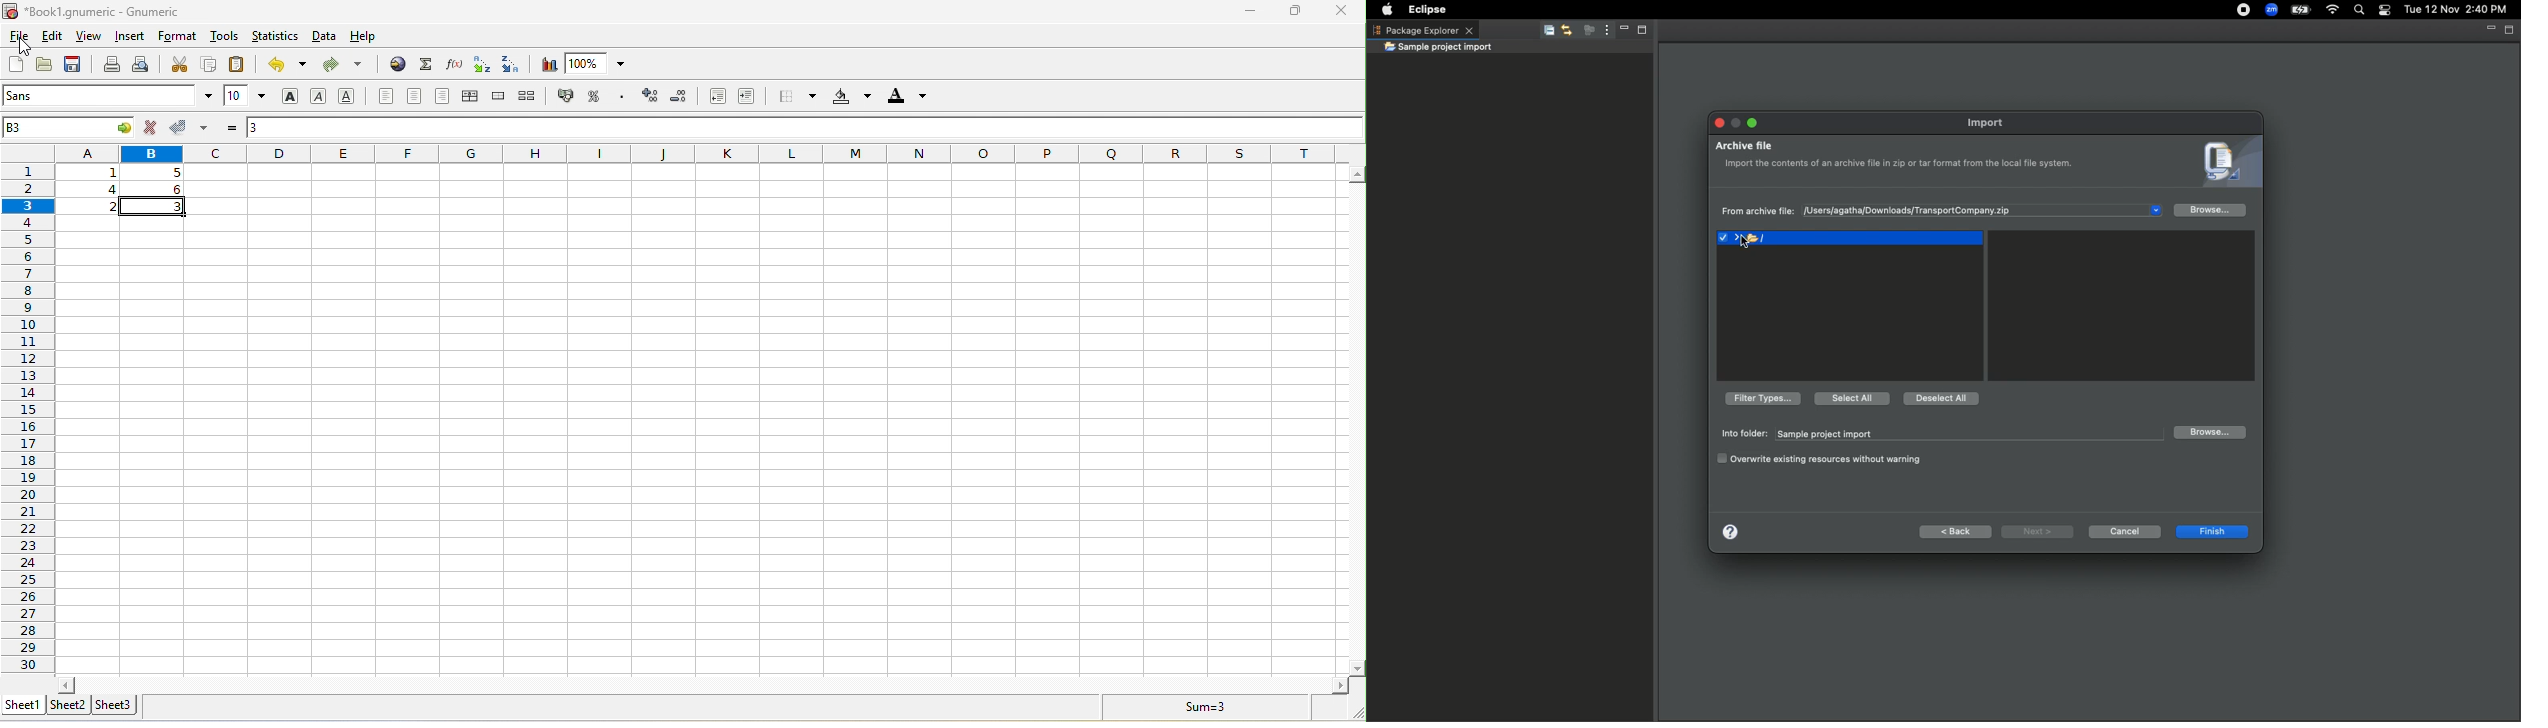 The image size is (2548, 728). I want to click on edit the function, so click(456, 67).